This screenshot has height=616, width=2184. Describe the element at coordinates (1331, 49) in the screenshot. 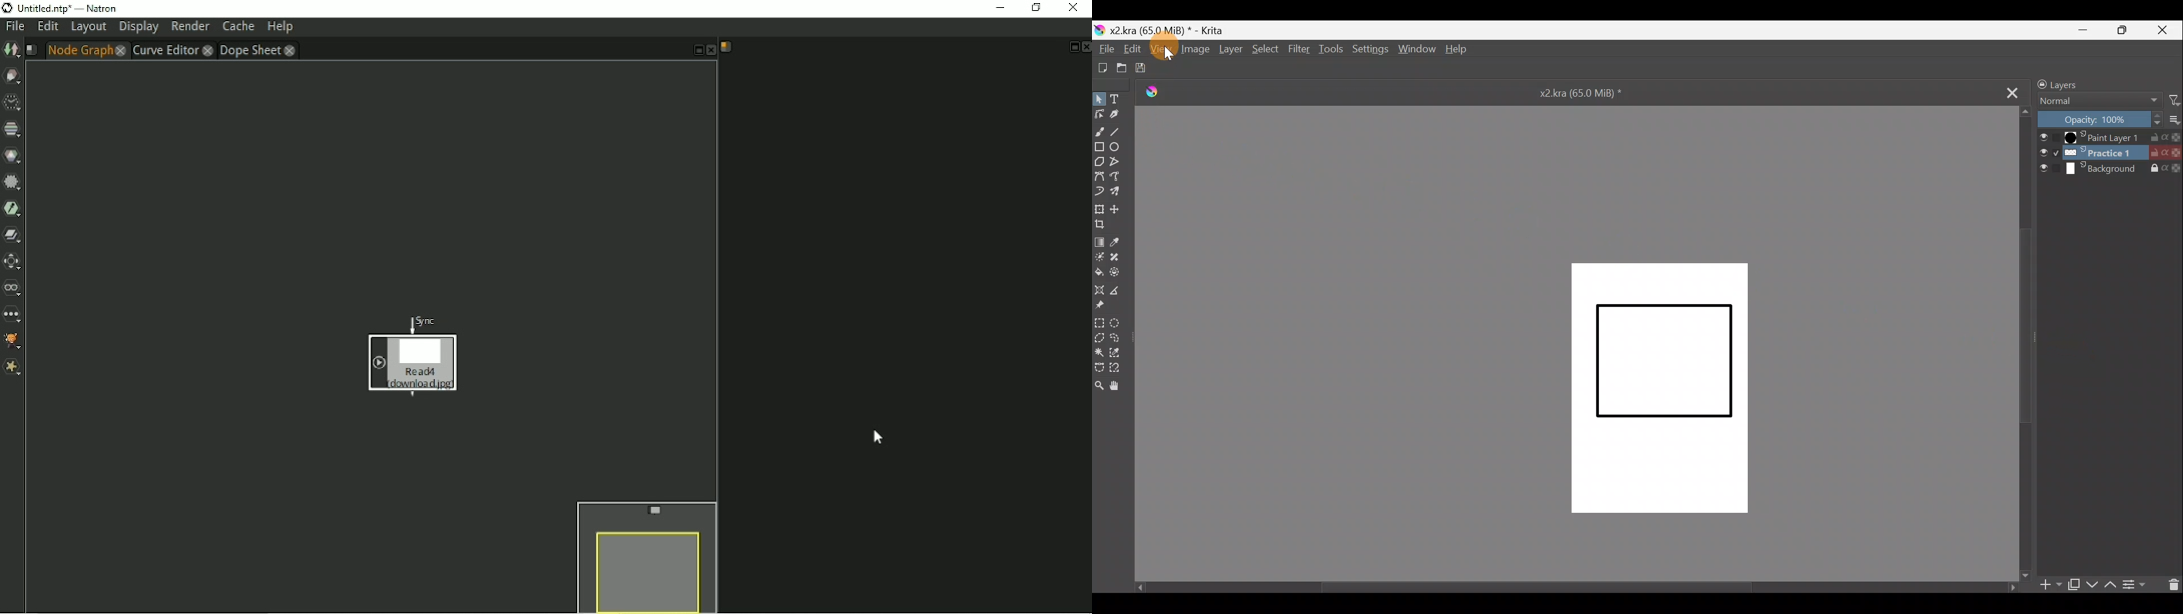

I see `Tools` at that location.